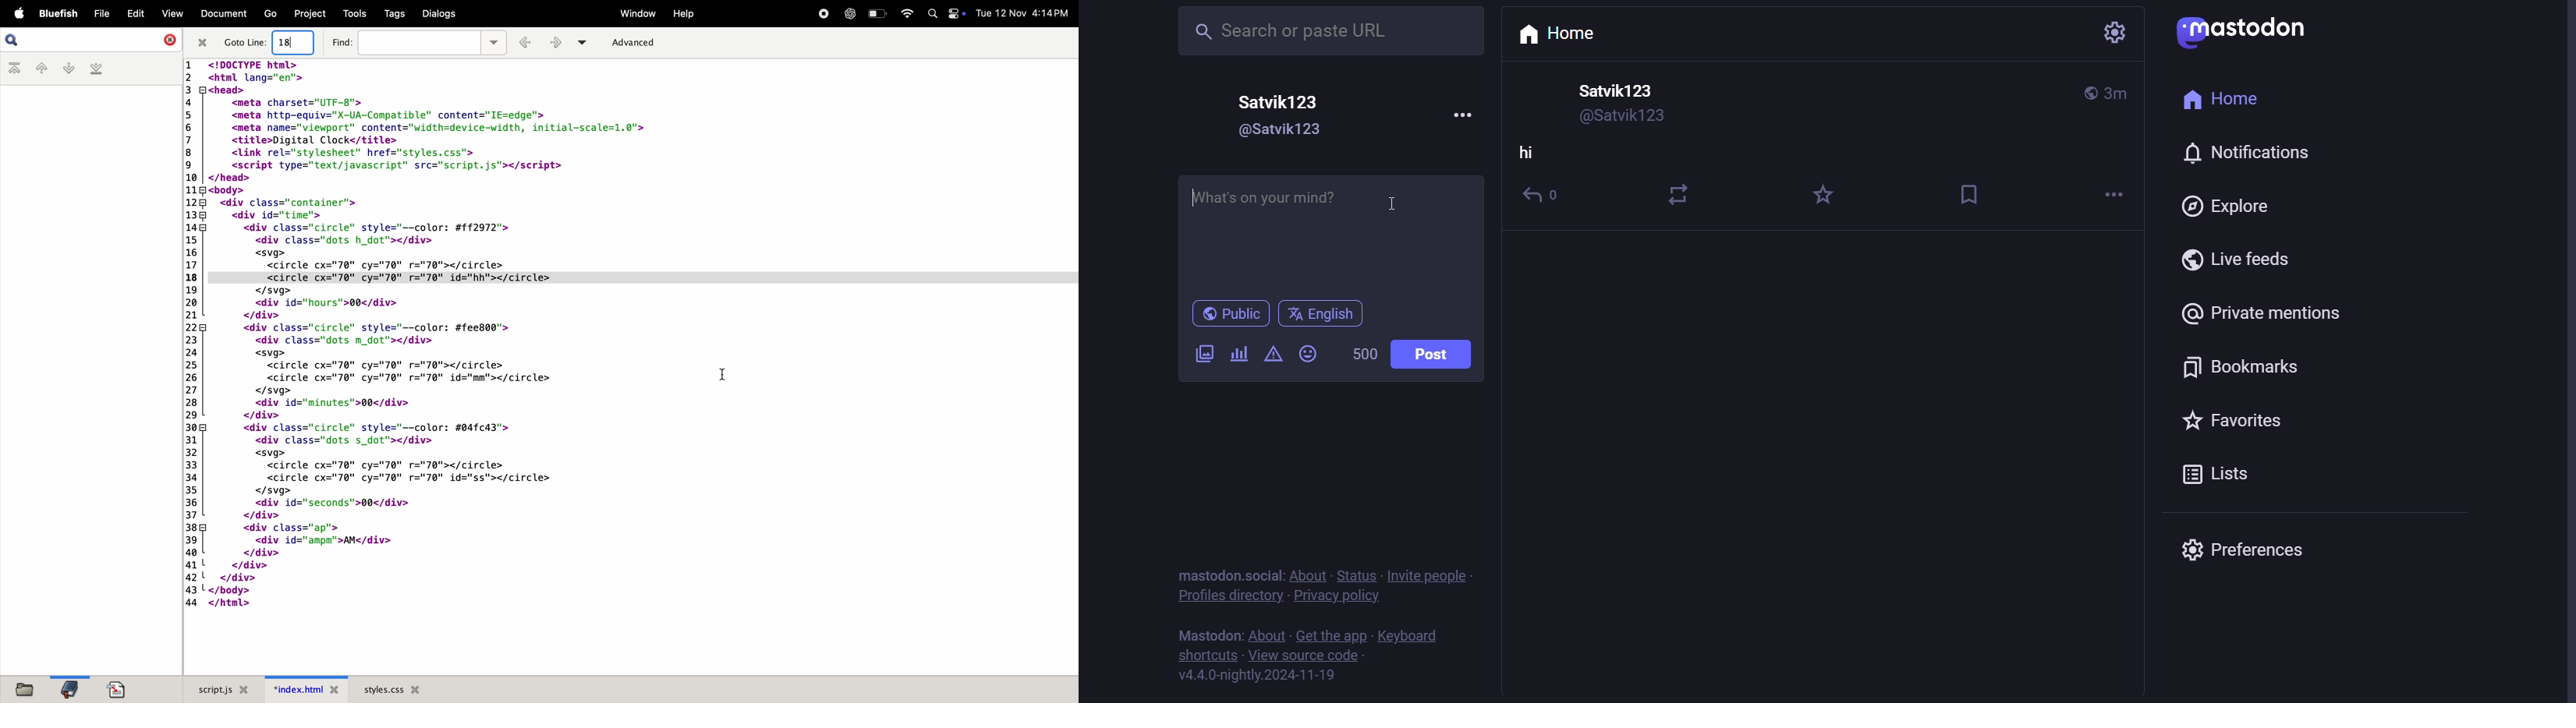  Describe the element at coordinates (682, 15) in the screenshot. I see `help` at that location.